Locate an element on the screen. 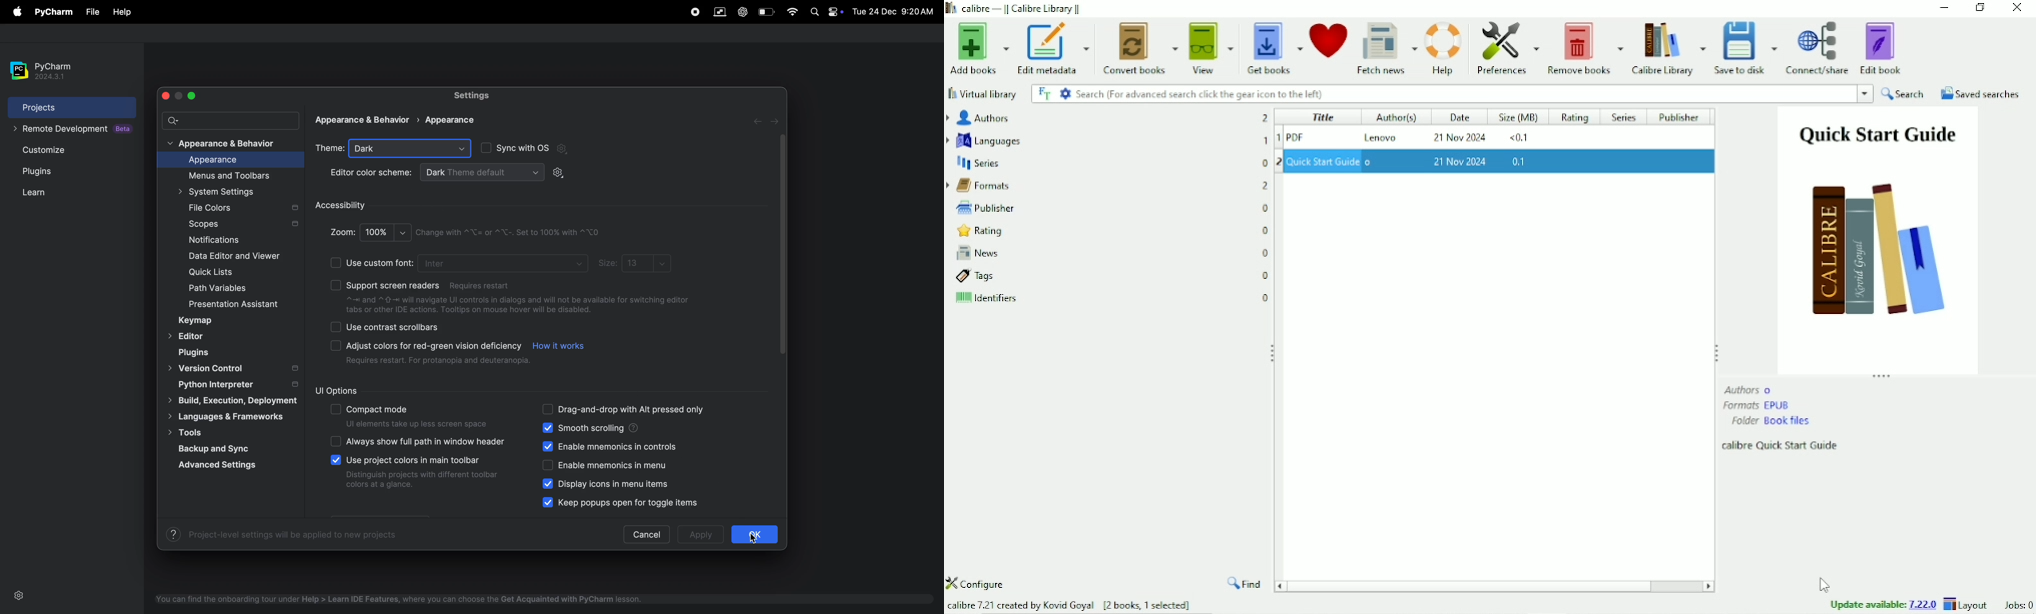 The width and height of the screenshot is (2044, 616). Title is located at coordinates (1321, 116).